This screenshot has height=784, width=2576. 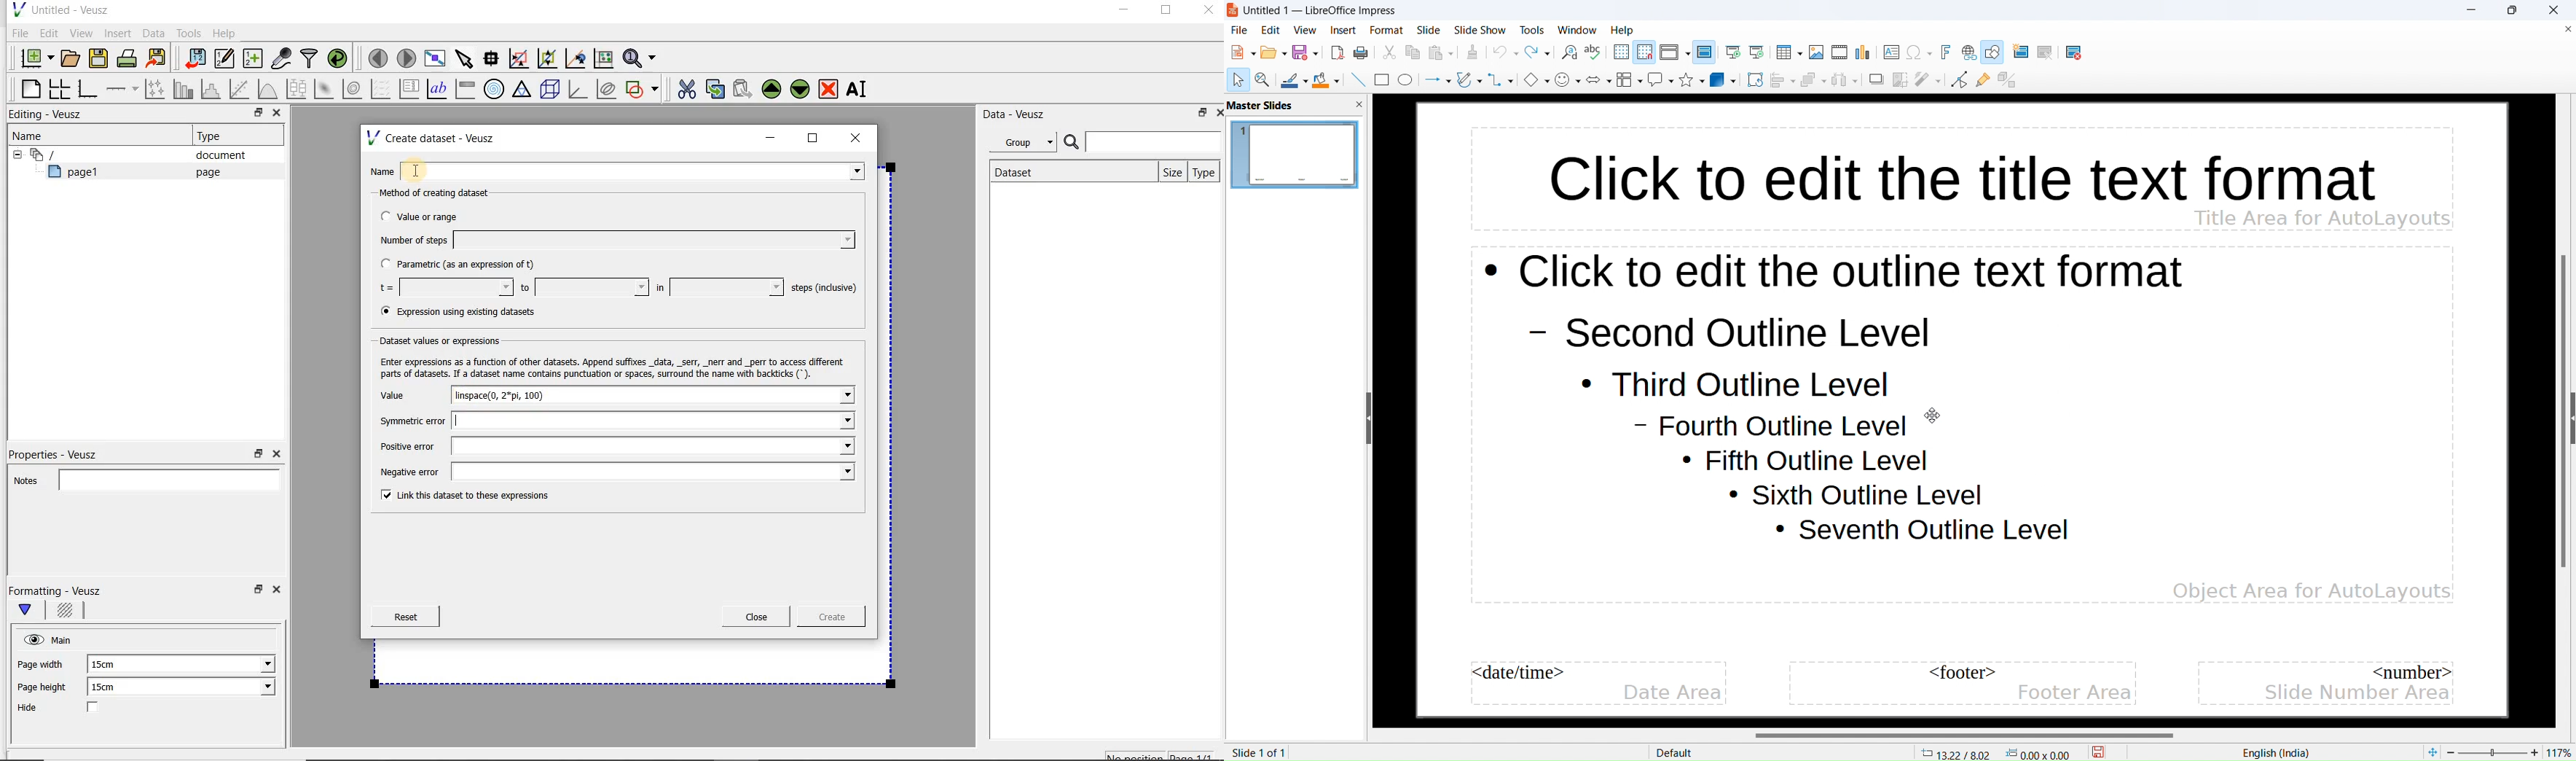 What do you see at coordinates (1810, 461) in the screenshot?
I see `Fifth outline level` at bounding box center [1810, 461].